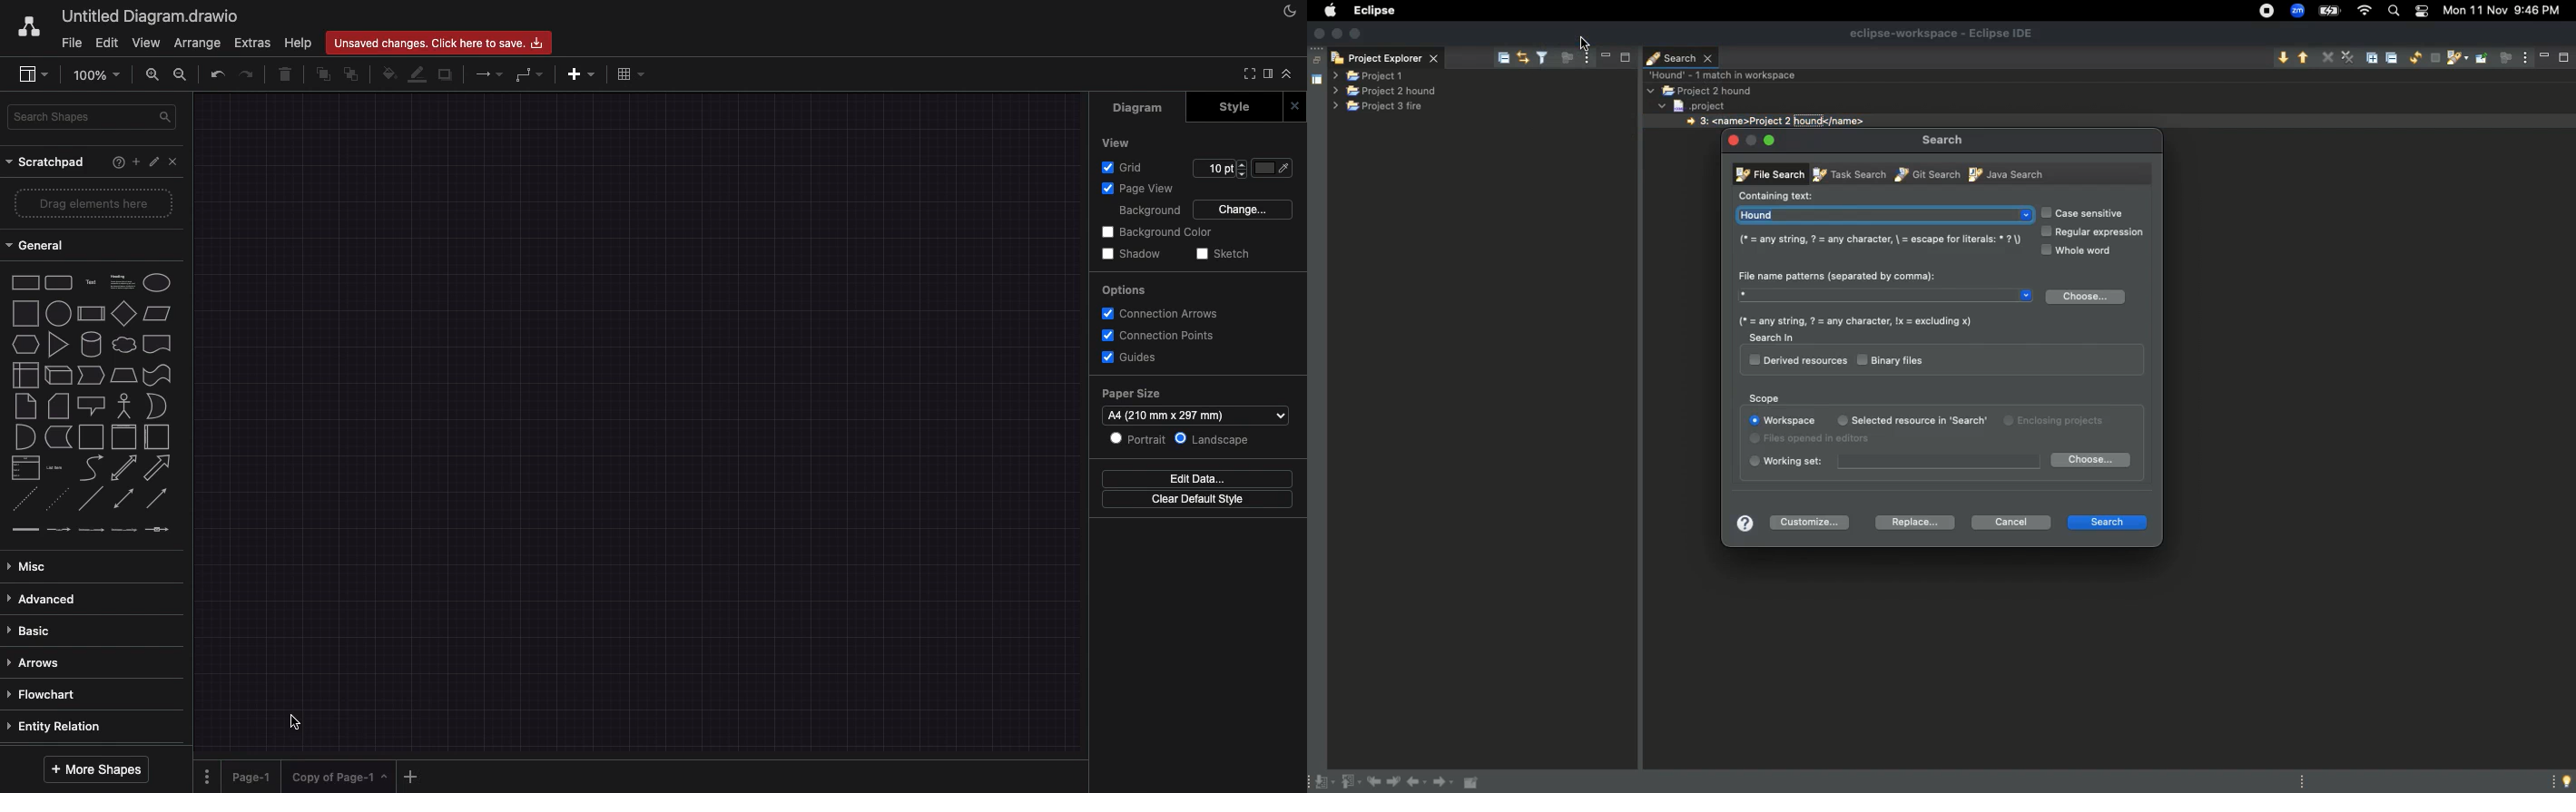 The image size is (2576, 812). What do you see at coordinates (158, 436) in the screenshot?
I see `horizontal container` at bounding box center [158, 436].